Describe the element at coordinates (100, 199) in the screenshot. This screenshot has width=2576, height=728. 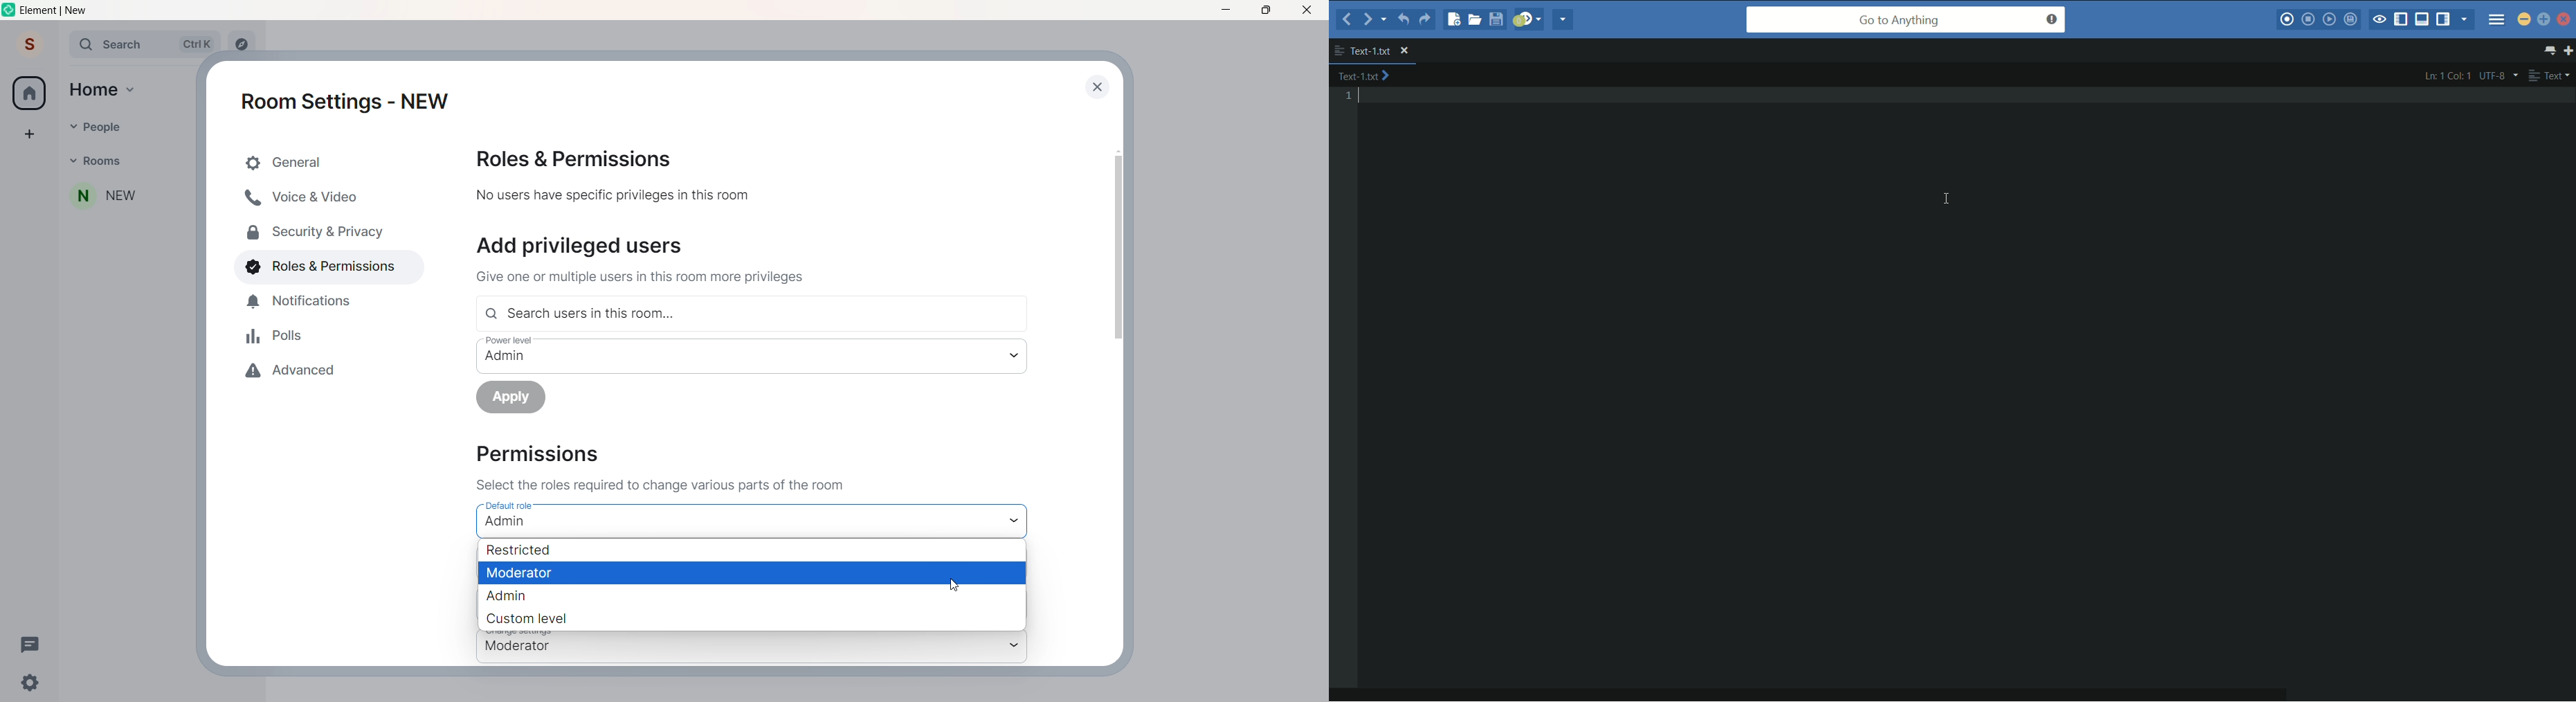
I see `room name` at that location.